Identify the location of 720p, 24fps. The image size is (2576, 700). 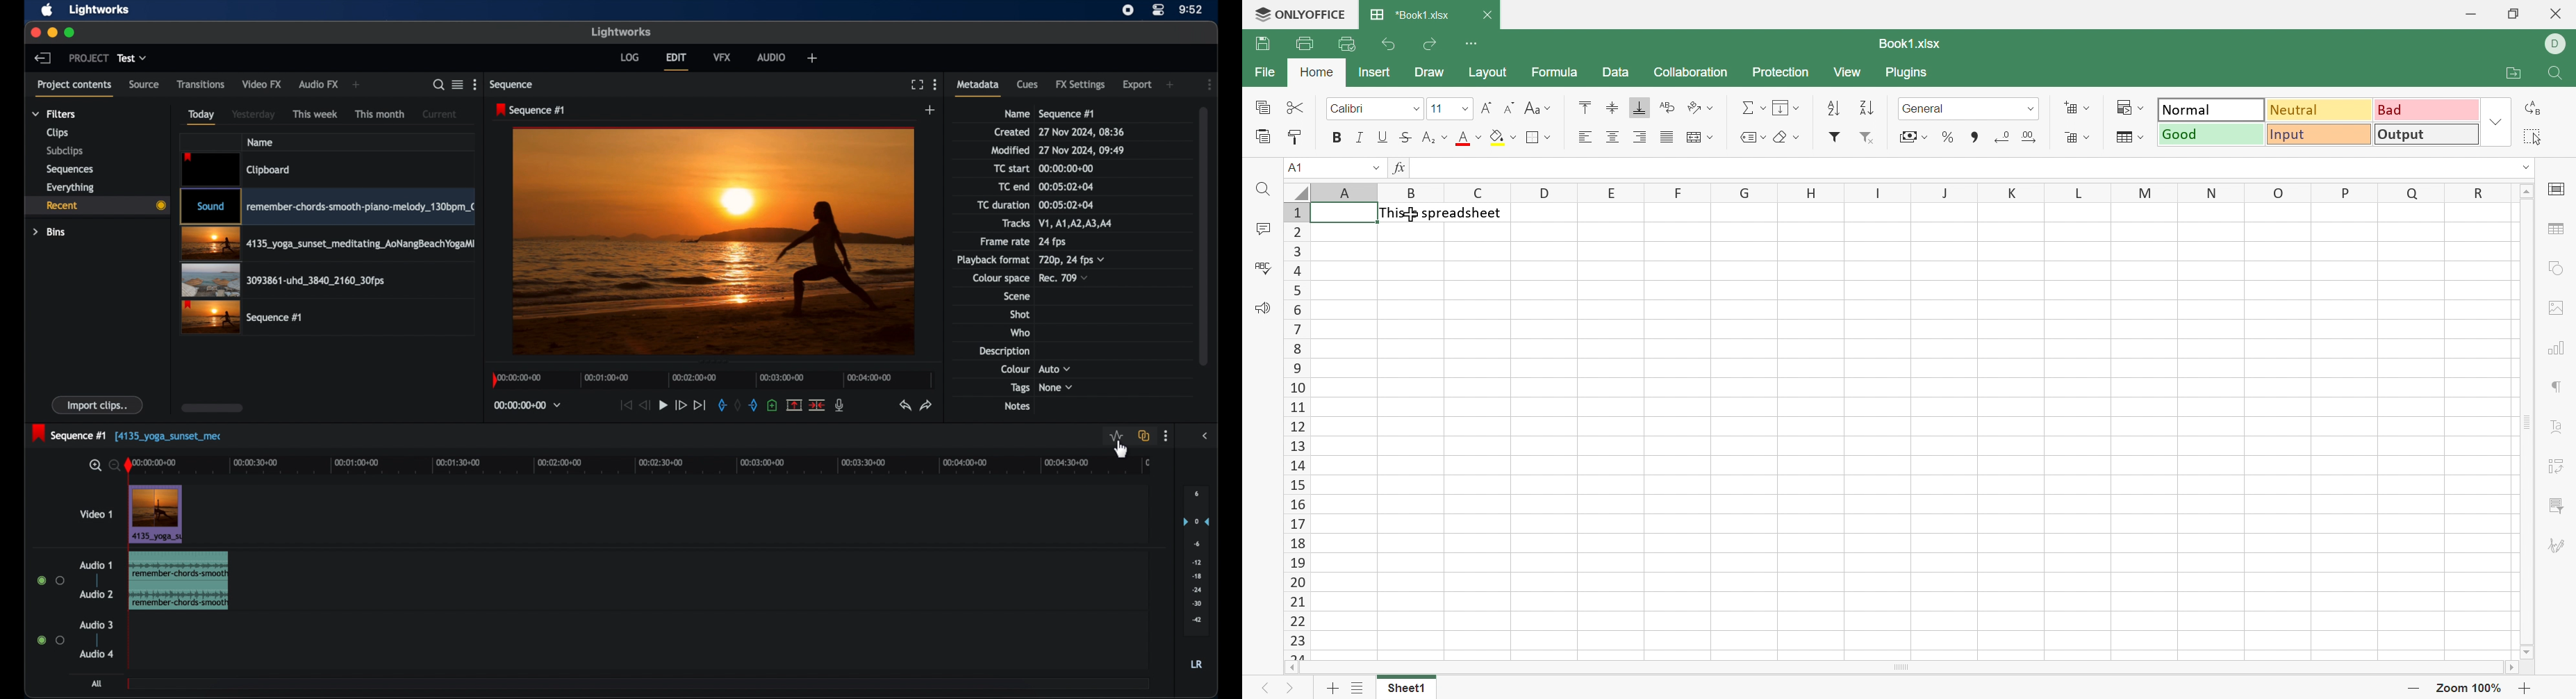
(1072, 260).